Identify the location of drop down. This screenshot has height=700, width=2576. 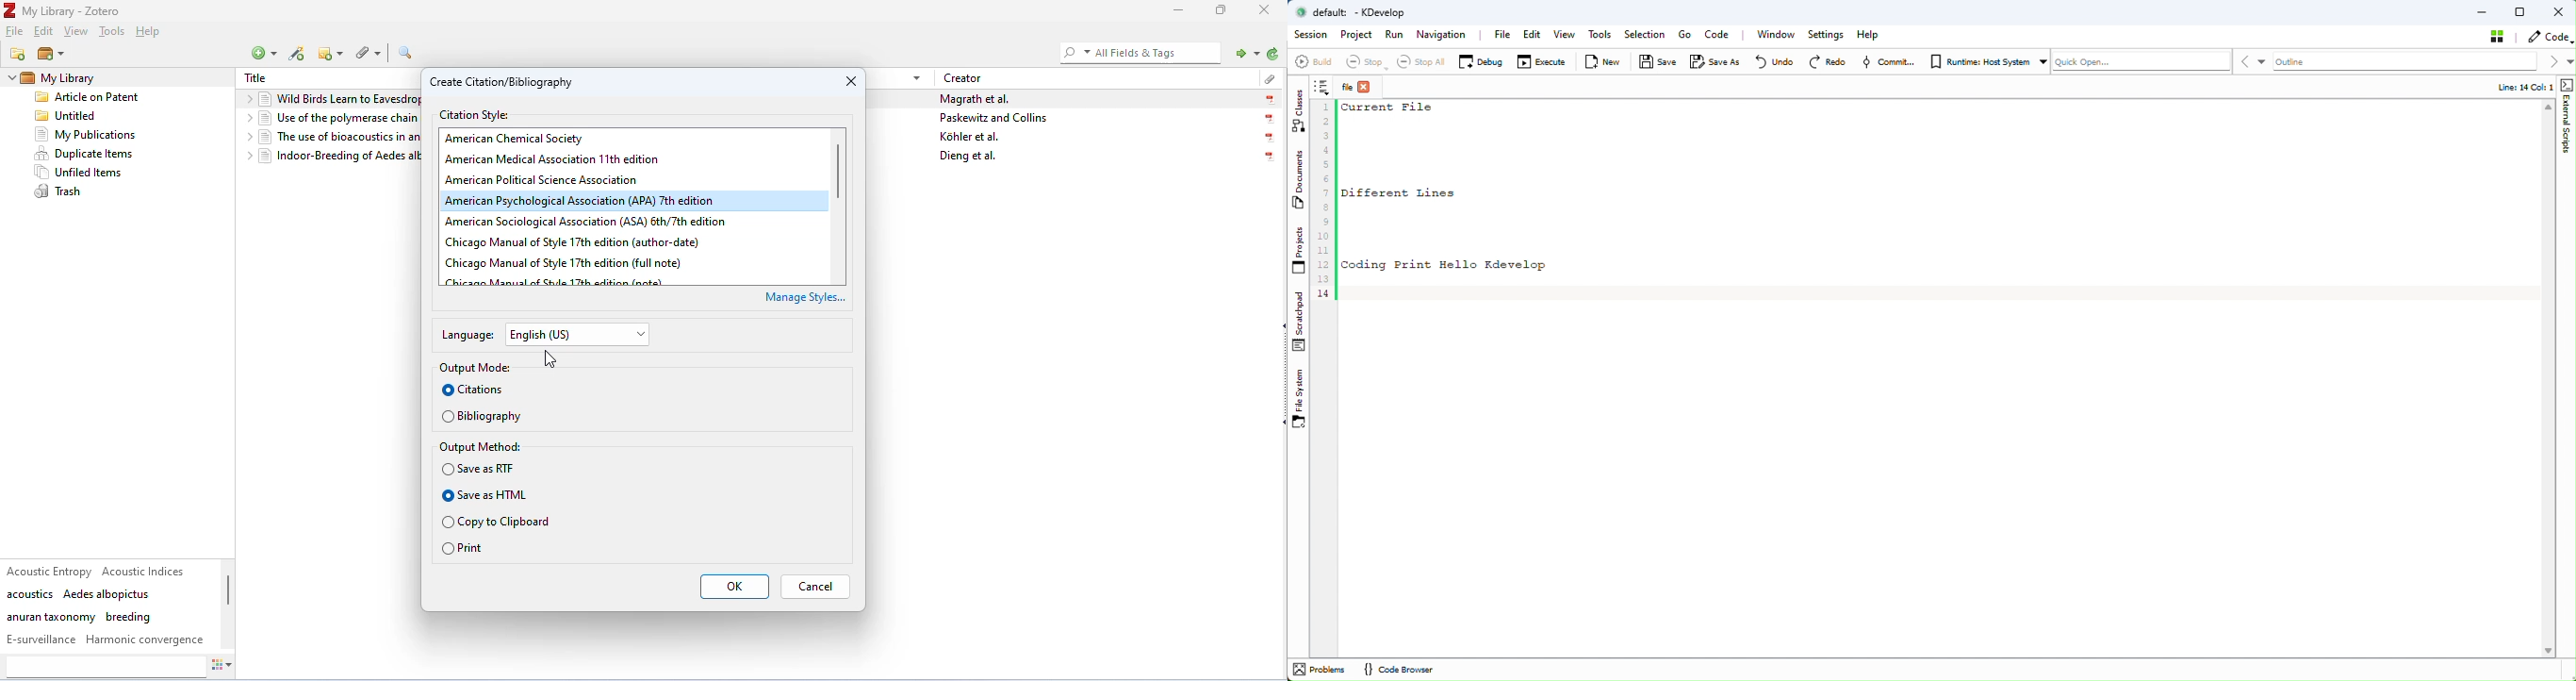
(10, 80).